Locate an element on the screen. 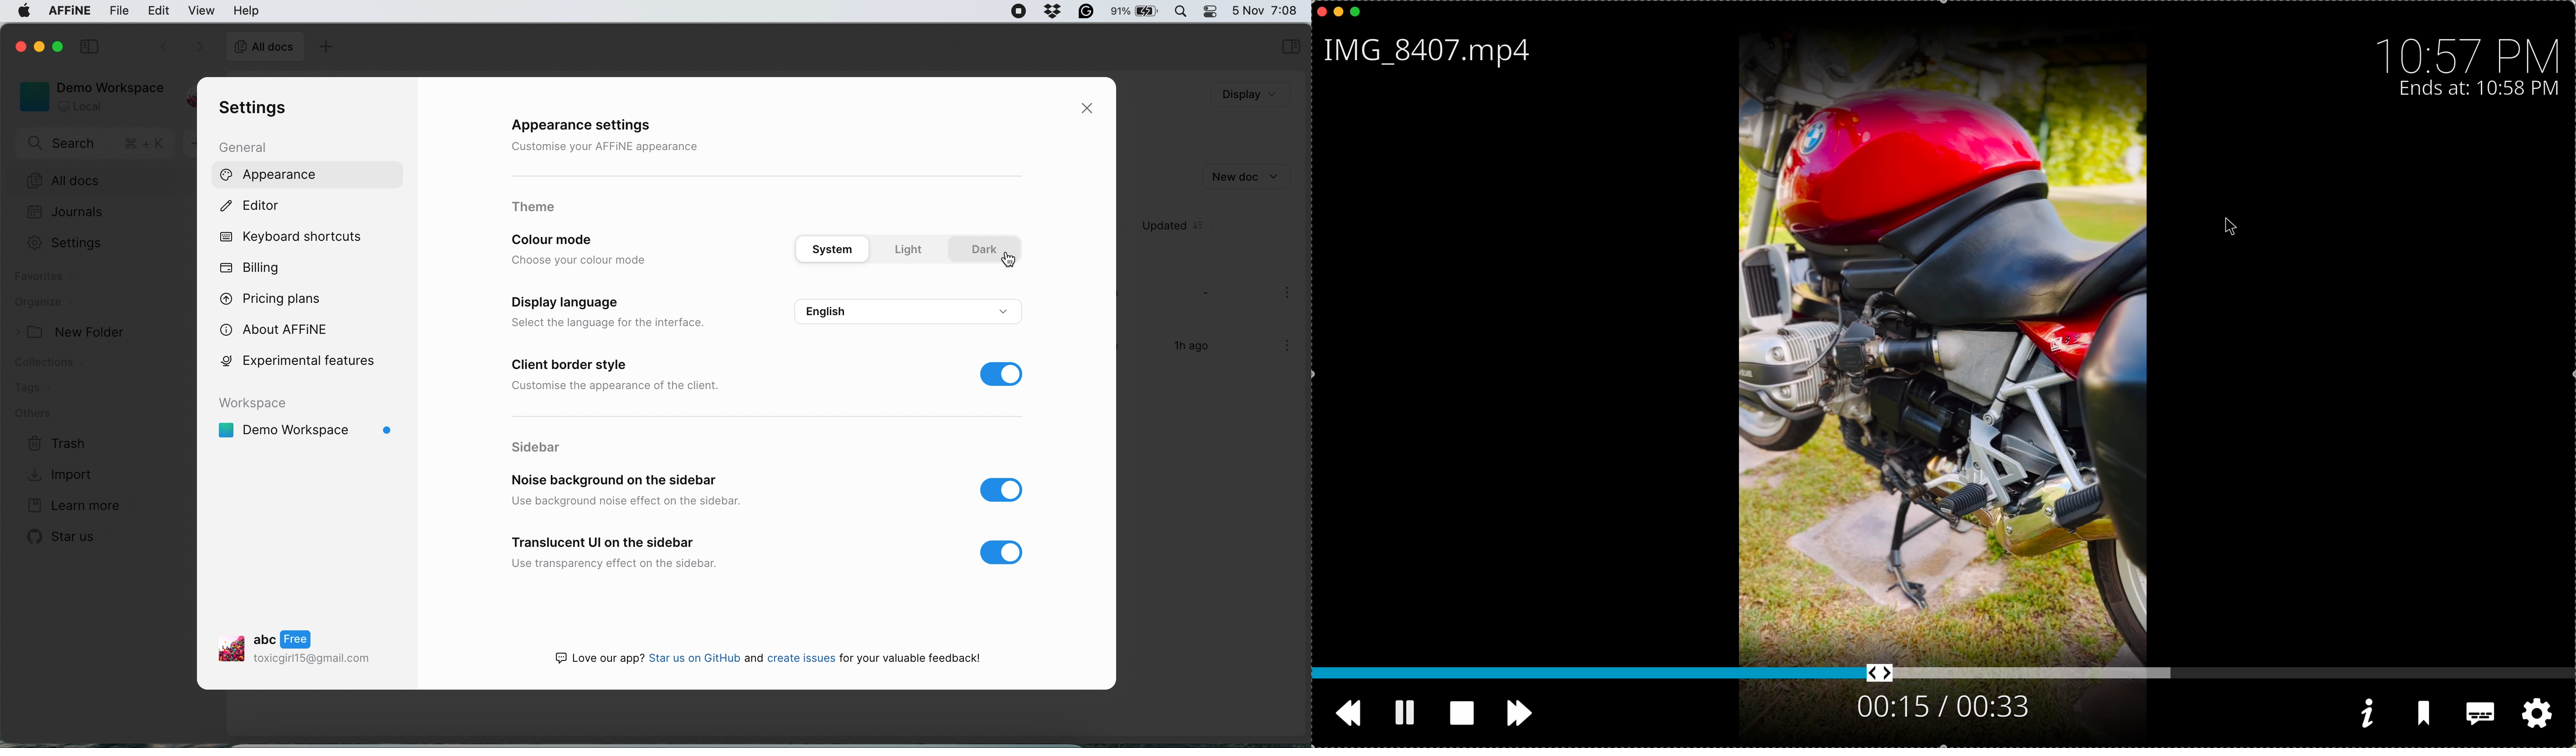 The width and height of the screenshot is (2576, 756). 00:15 / 00:33 is located at coordinates (1940, 706).